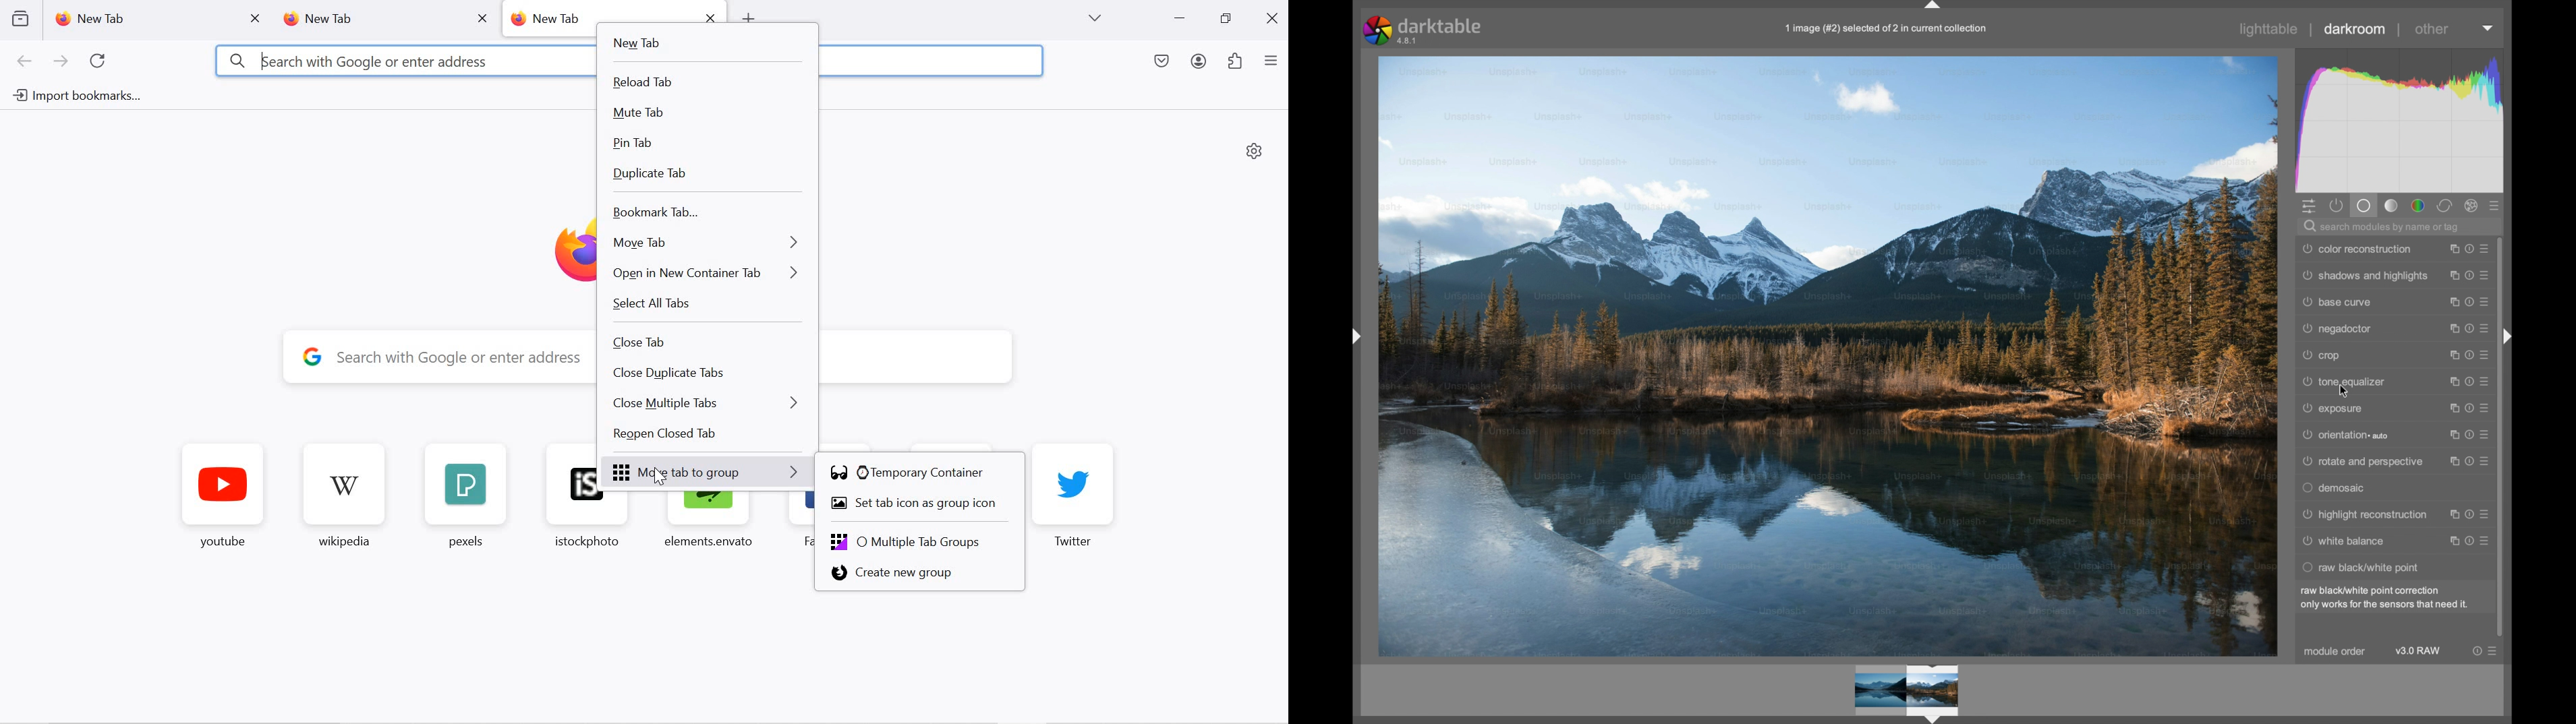 This screenshot has height=728, width=2576. I want to click on shadows and highlights, so click(2366, 276).